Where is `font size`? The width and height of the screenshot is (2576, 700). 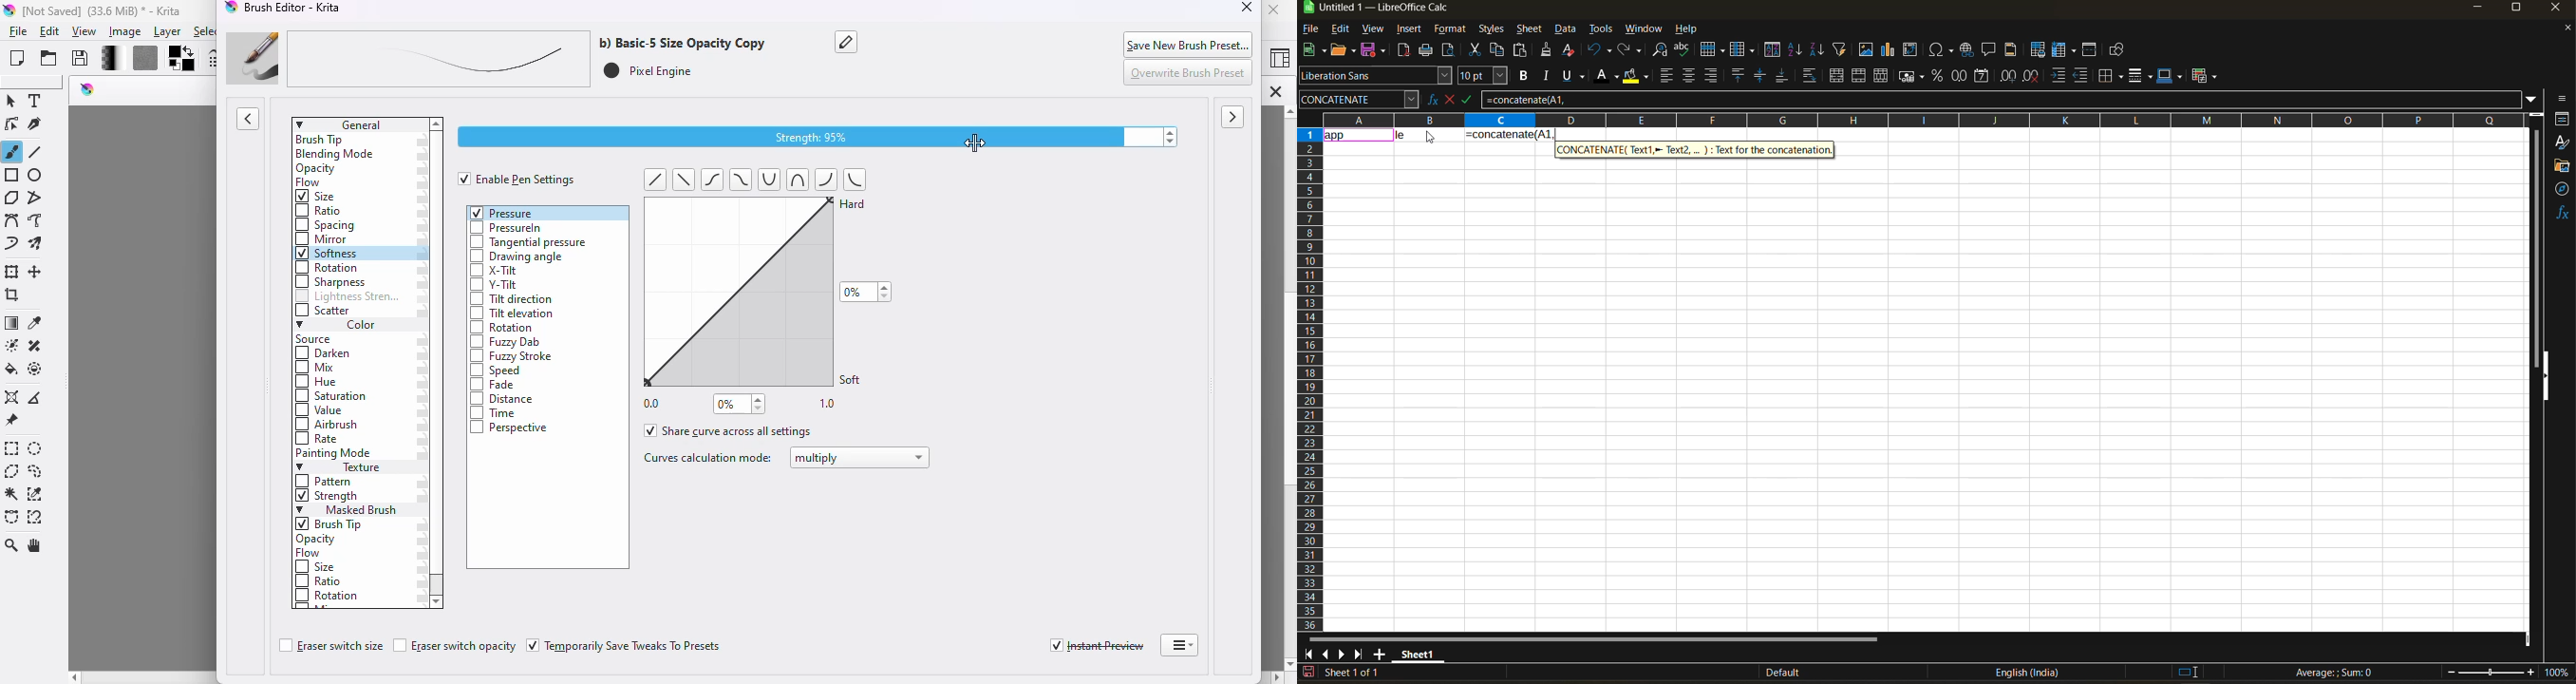 font size is located at coordinates (1486, 77).